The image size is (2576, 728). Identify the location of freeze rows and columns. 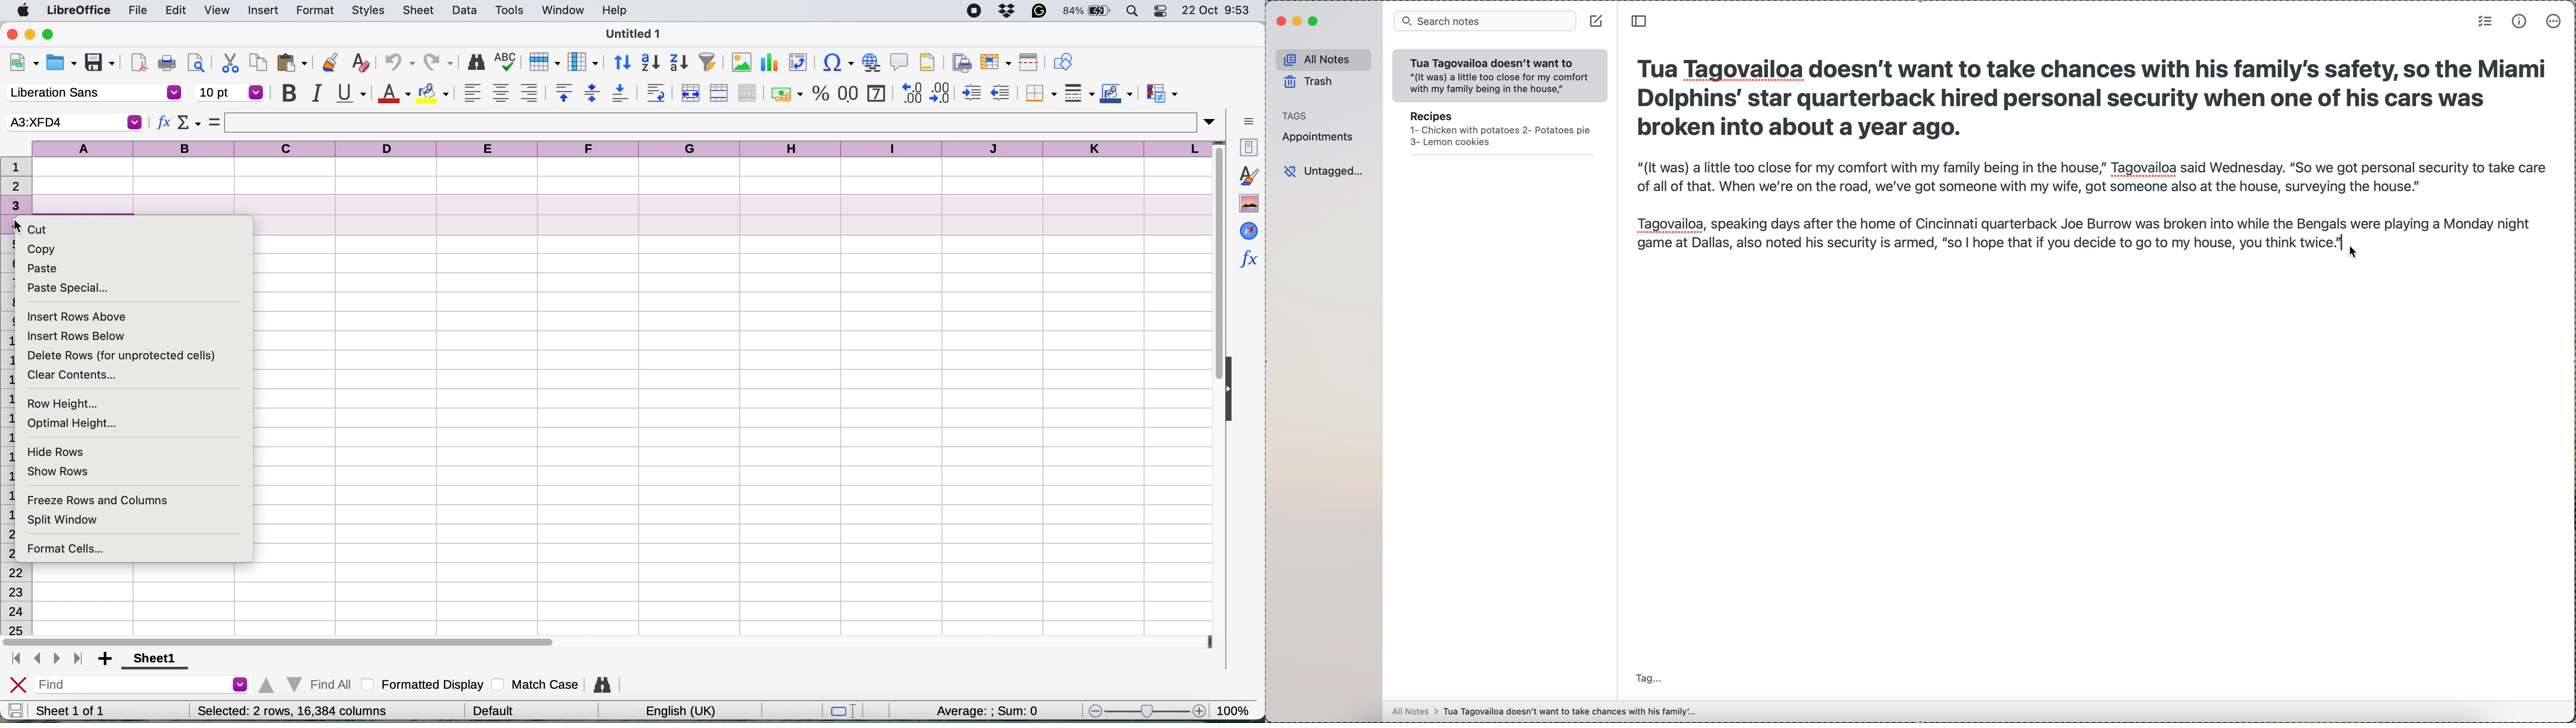
(992, 62).